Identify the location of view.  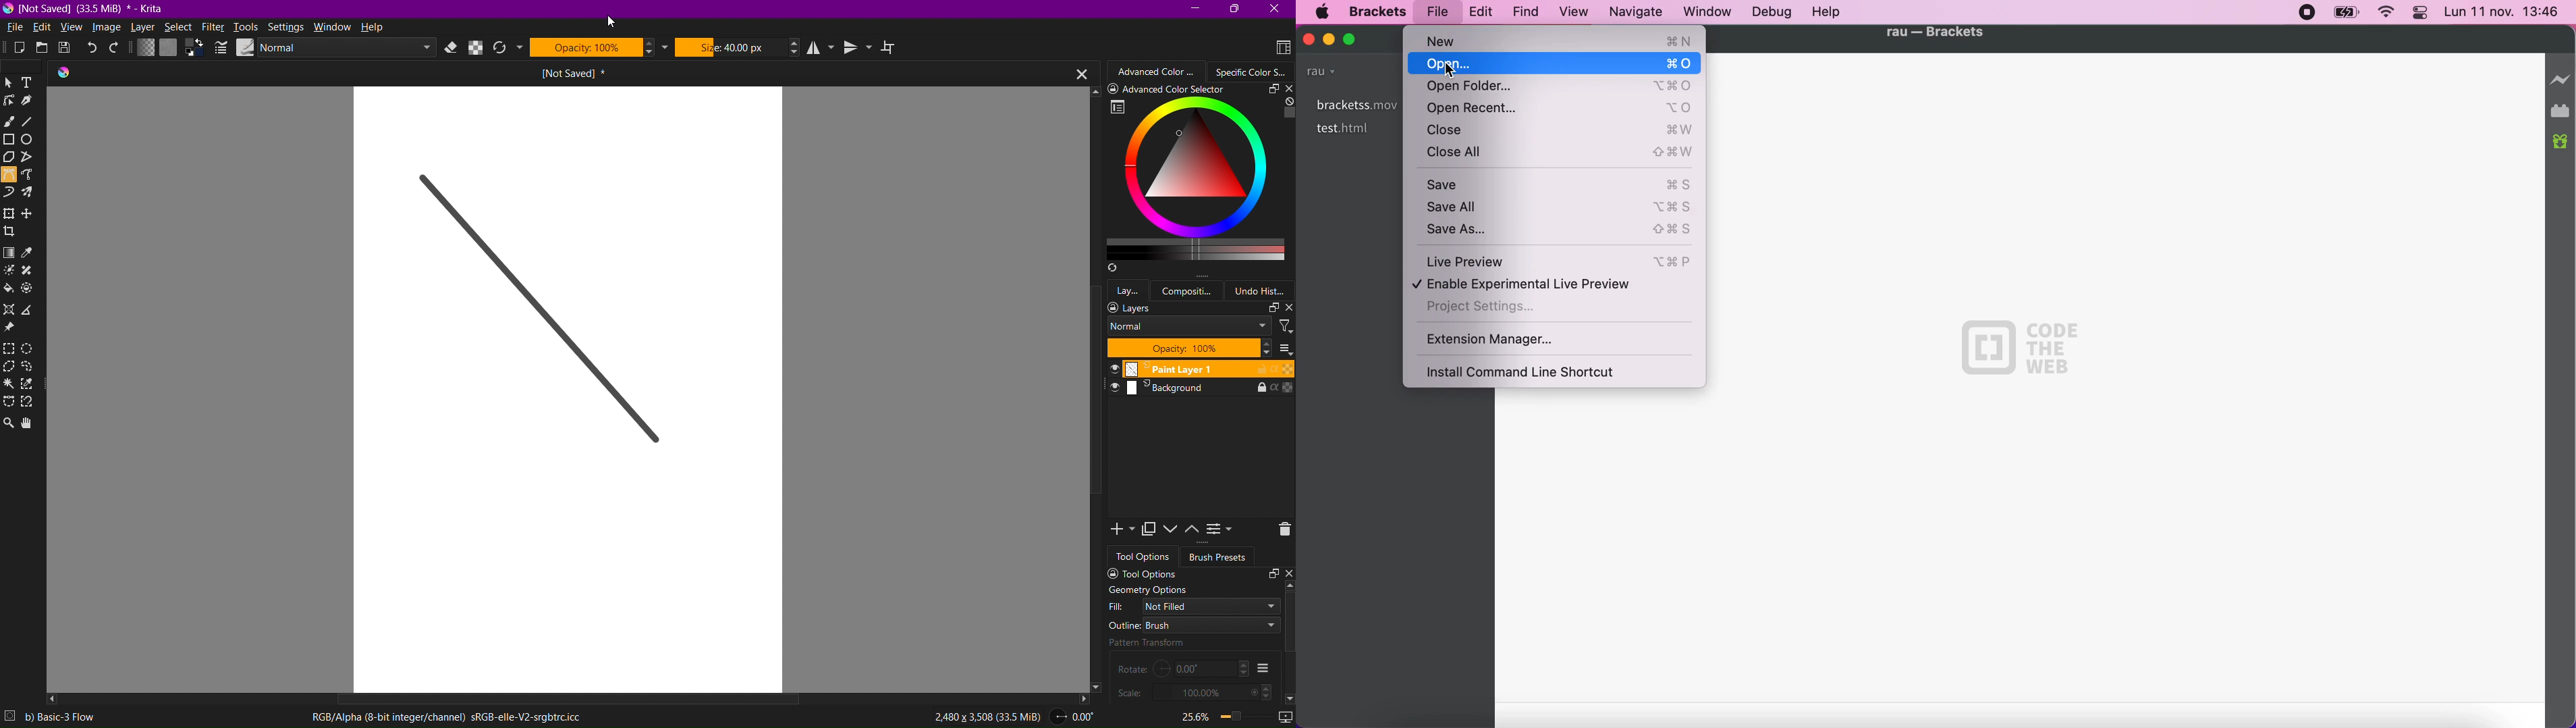
(1575, 14).